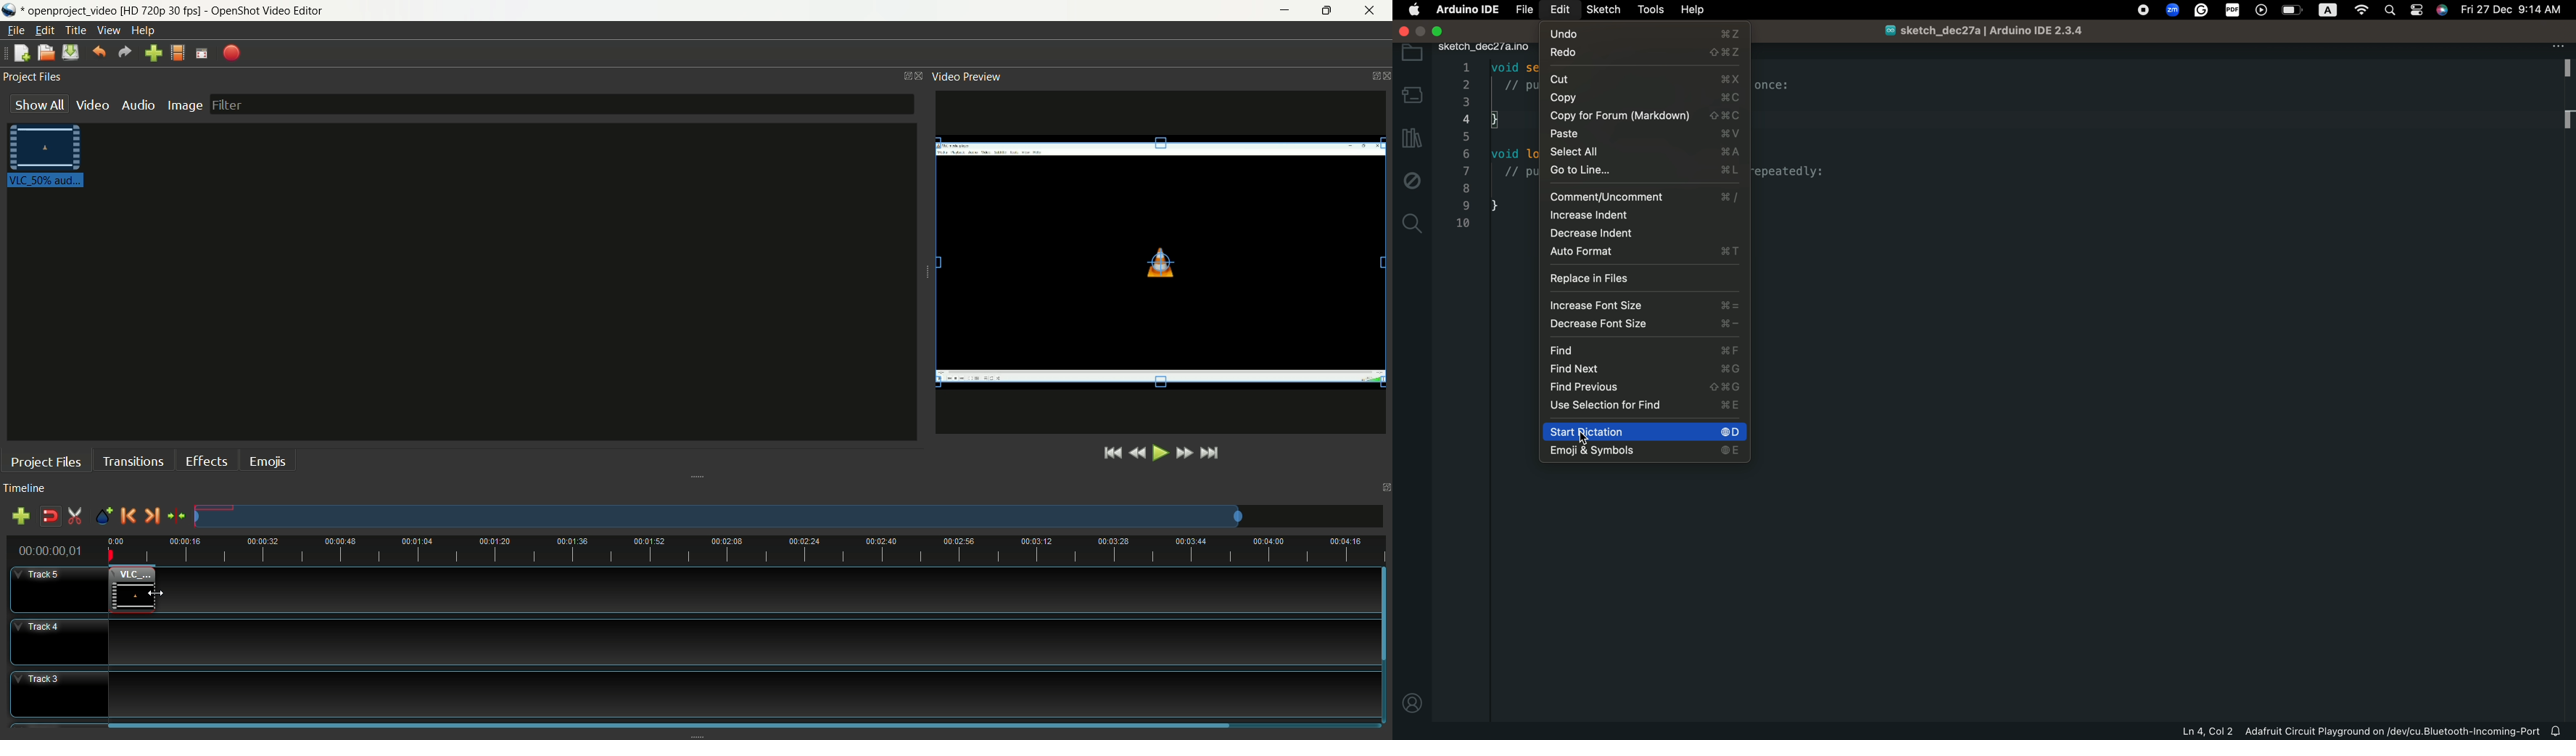  What do you see at coordinates (1642, 233) in the screenshot?
I see `decrease indent` at bounding box center [1642, 233].